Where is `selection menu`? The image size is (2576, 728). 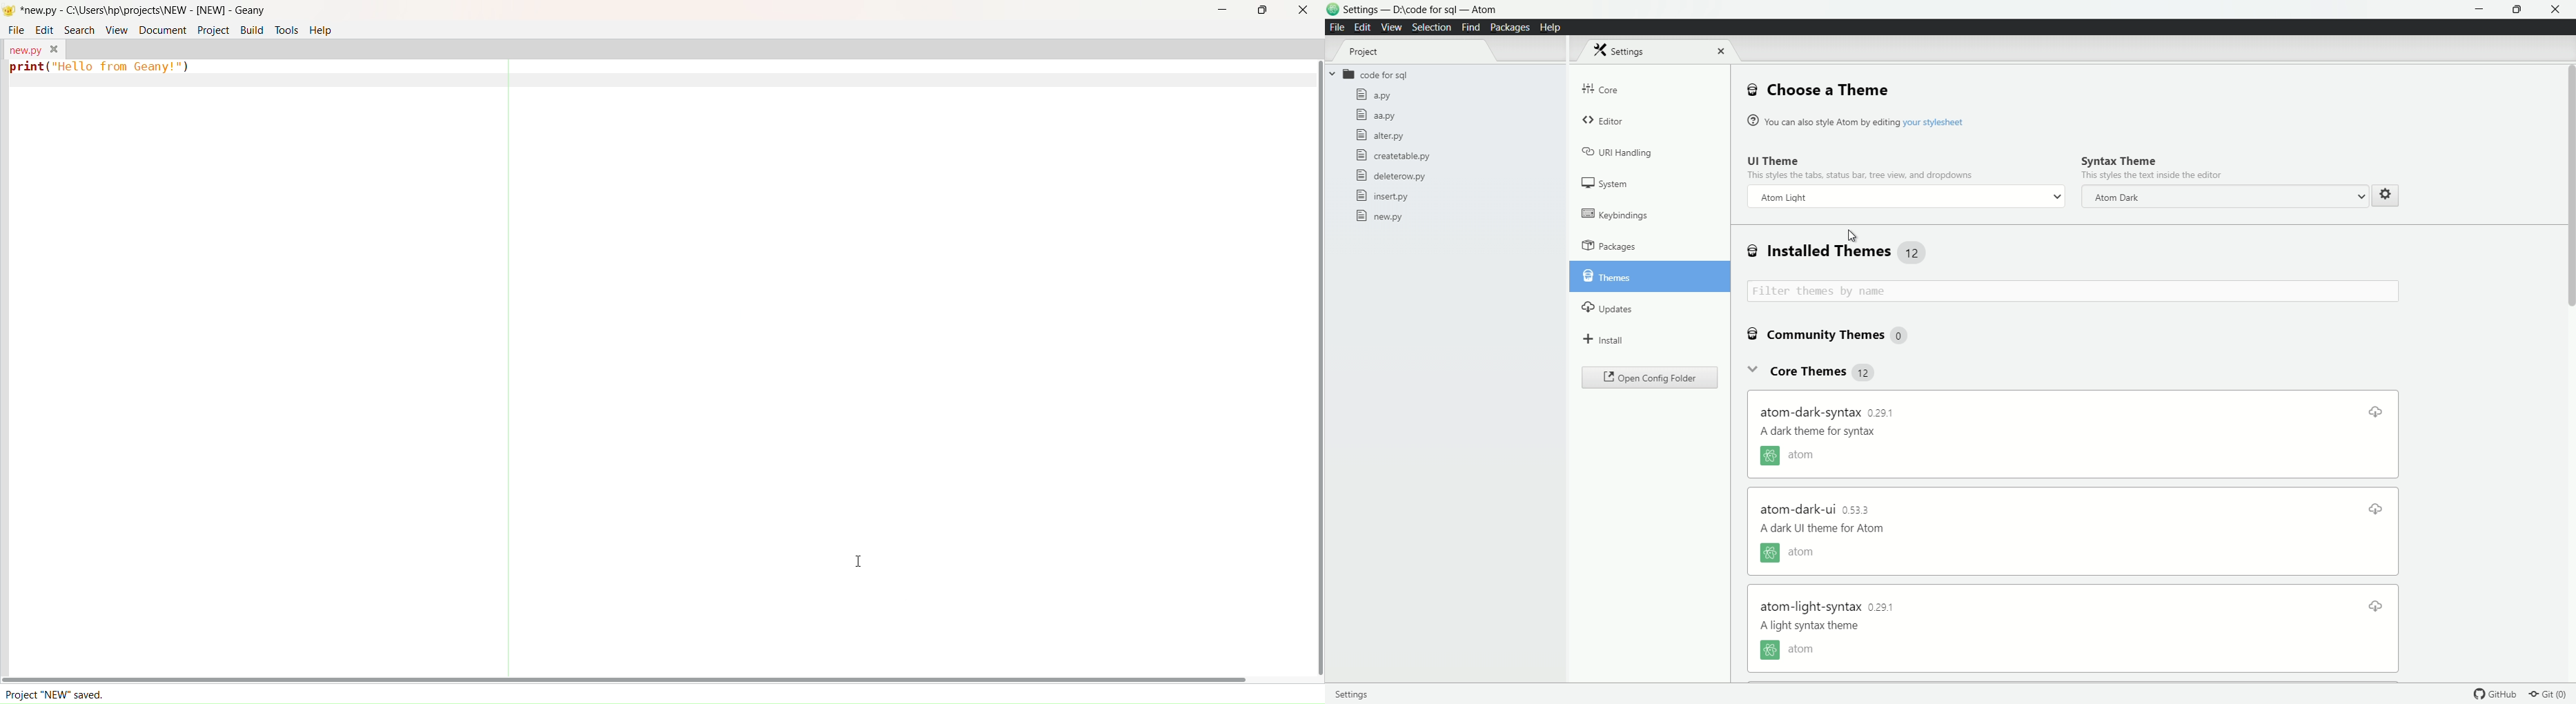
selection menu is located at coordinates (1432, 27).